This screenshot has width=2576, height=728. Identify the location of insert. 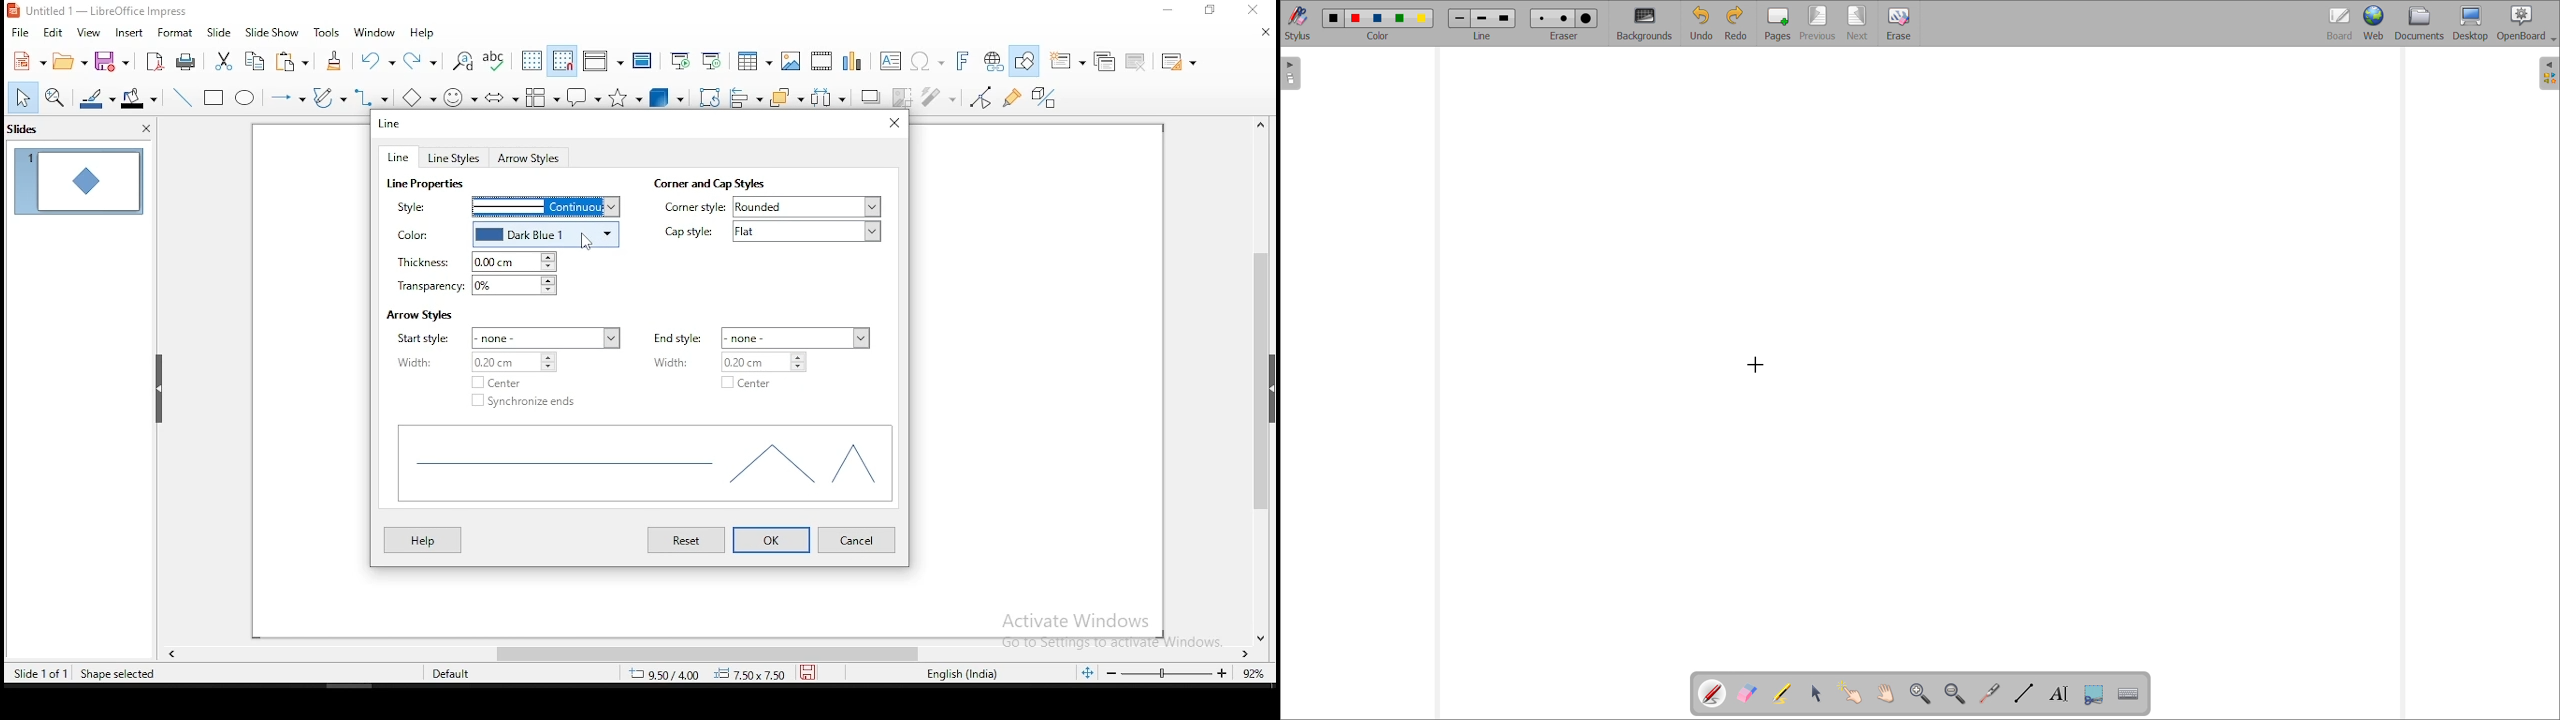
(127, 32).